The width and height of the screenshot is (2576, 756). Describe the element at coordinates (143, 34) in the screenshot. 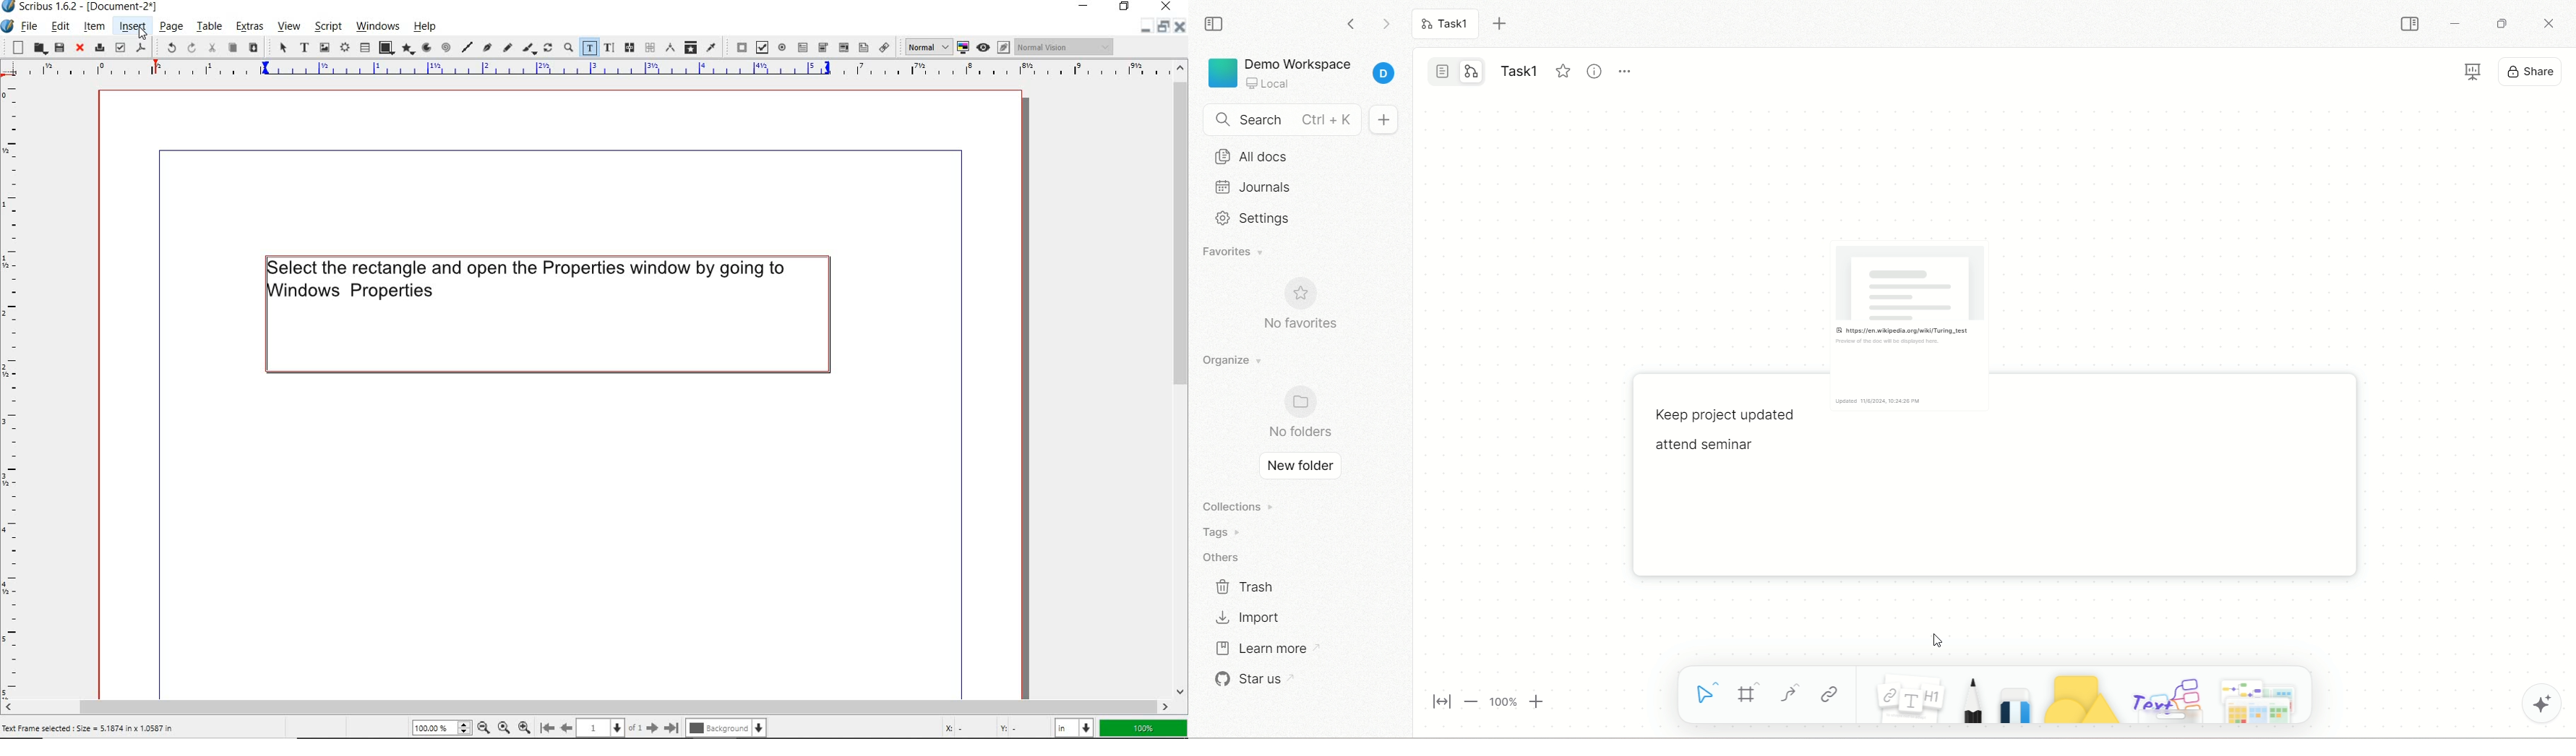

I see `Cursor` at that location.